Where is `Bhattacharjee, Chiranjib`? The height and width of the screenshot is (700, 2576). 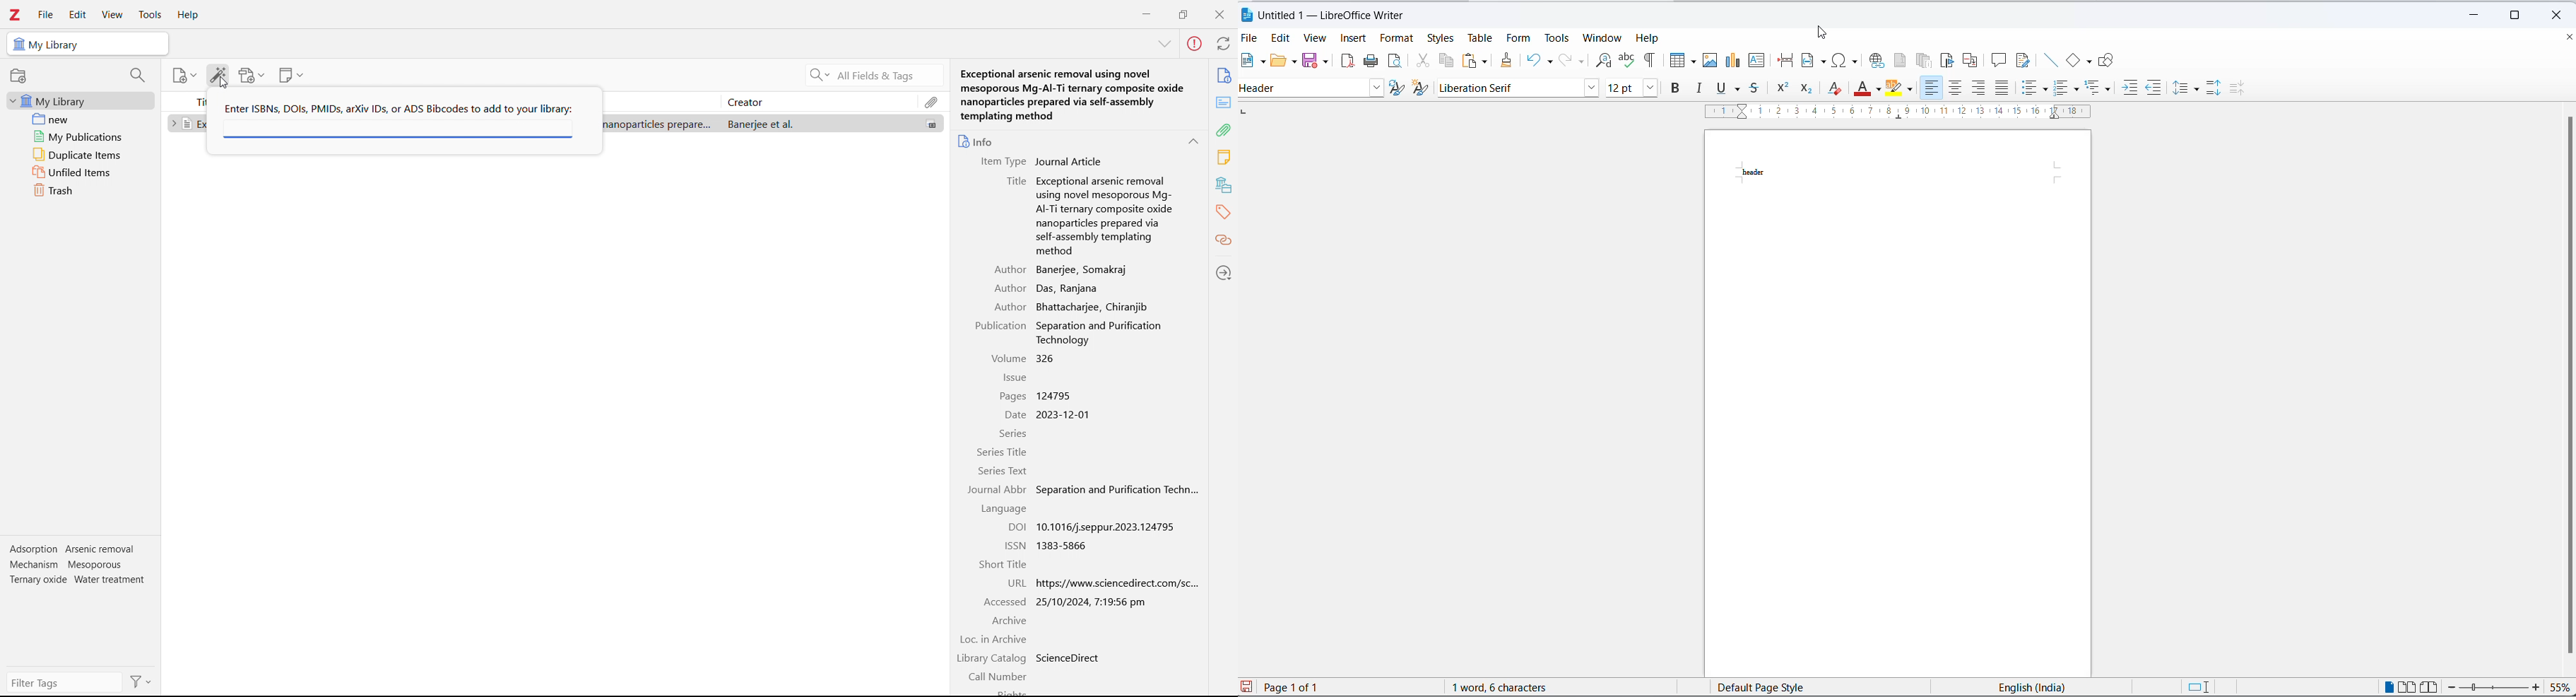
Bhattacharjee, Chiranjib is located at coordinates (1093, 307).